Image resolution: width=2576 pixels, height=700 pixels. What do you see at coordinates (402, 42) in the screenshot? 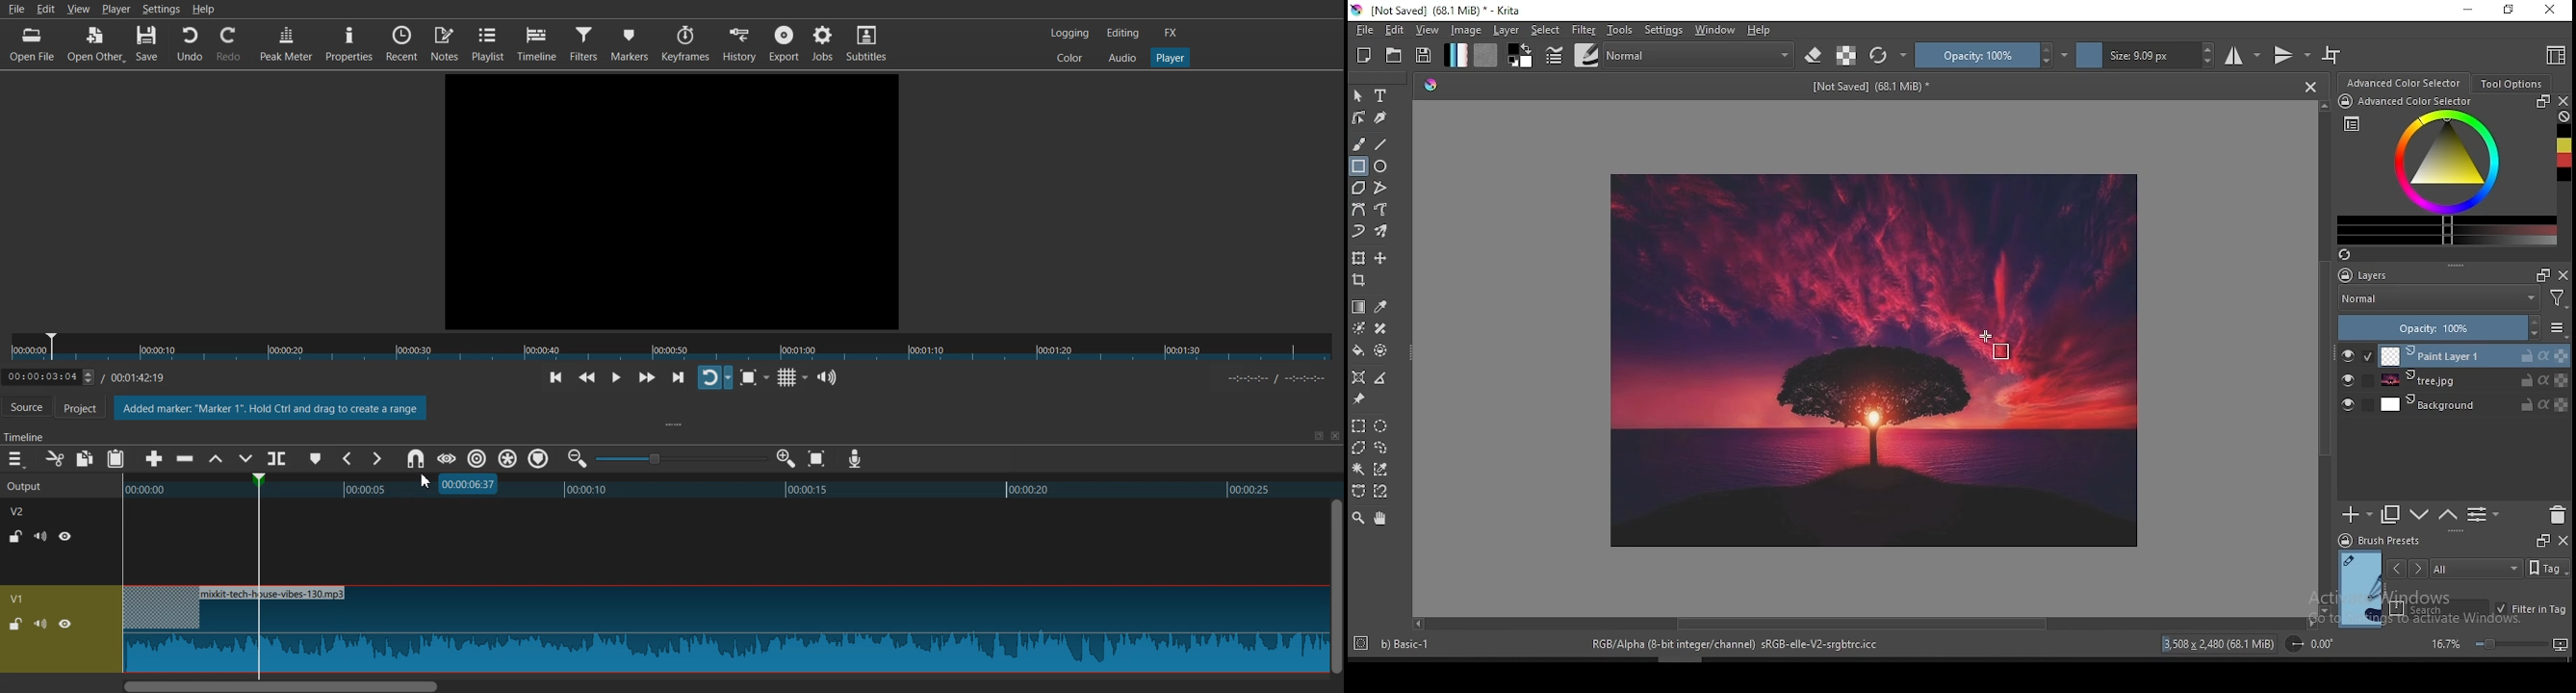
I see `Recent` at bounding box center [402, 42].